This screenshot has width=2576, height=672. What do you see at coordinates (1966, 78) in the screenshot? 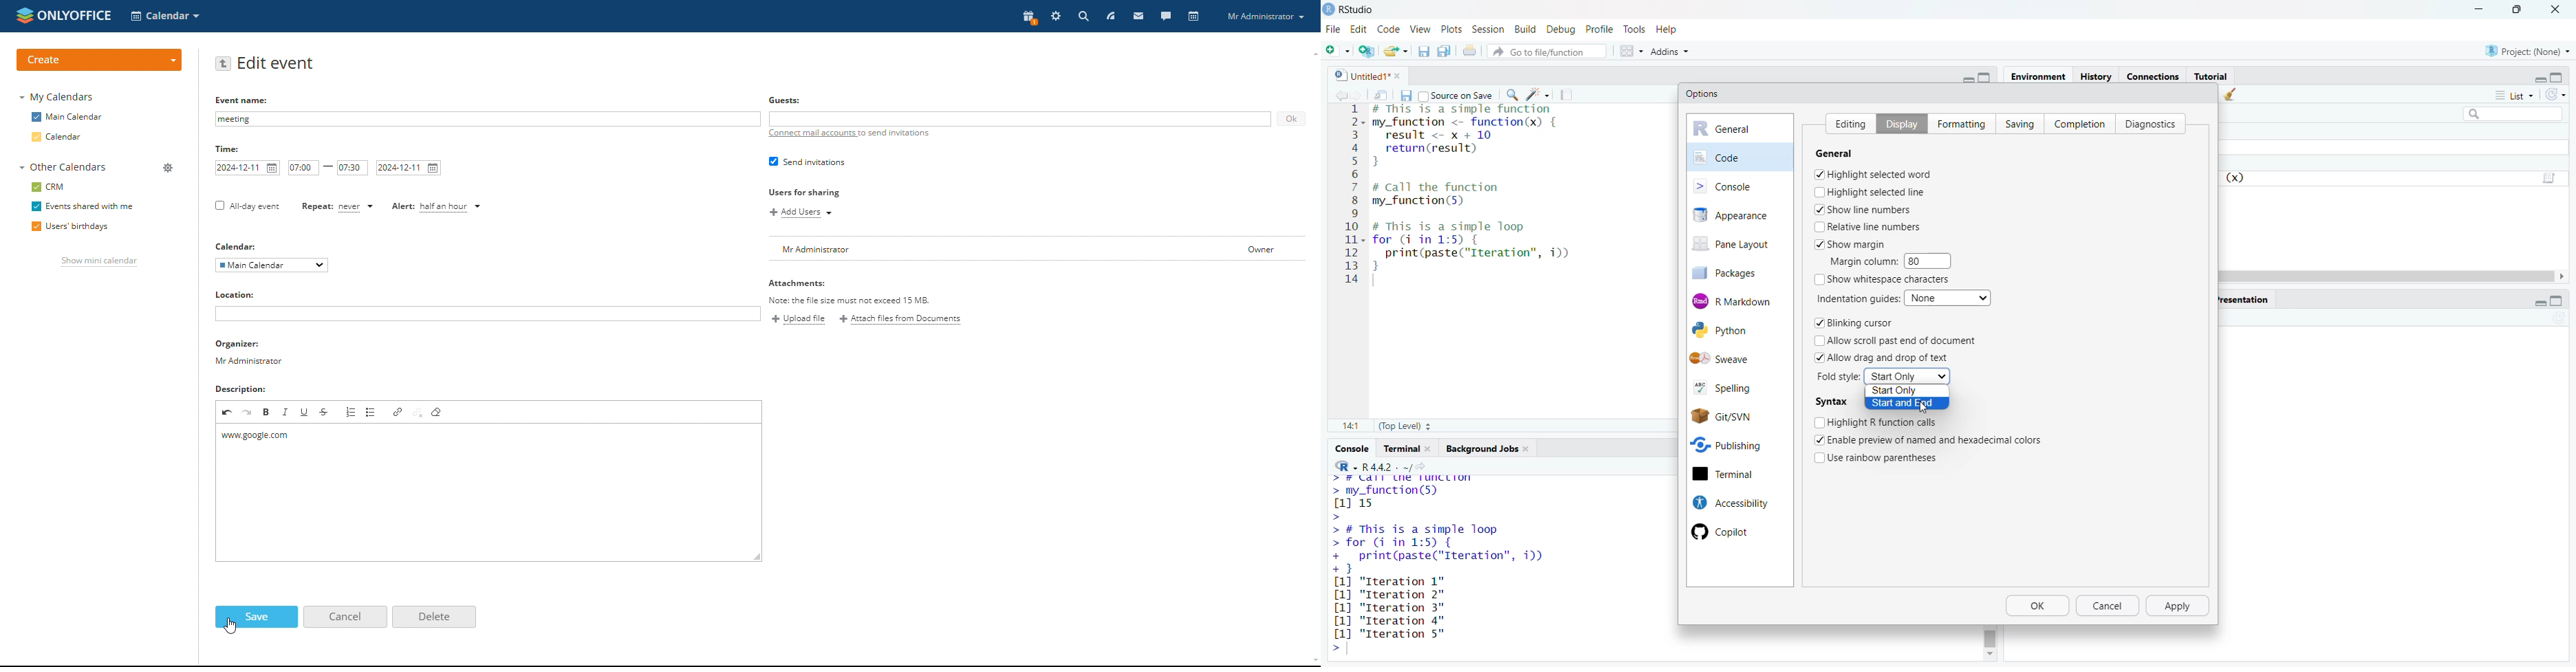
I see `minimize` at bounding box center [1966, 78].